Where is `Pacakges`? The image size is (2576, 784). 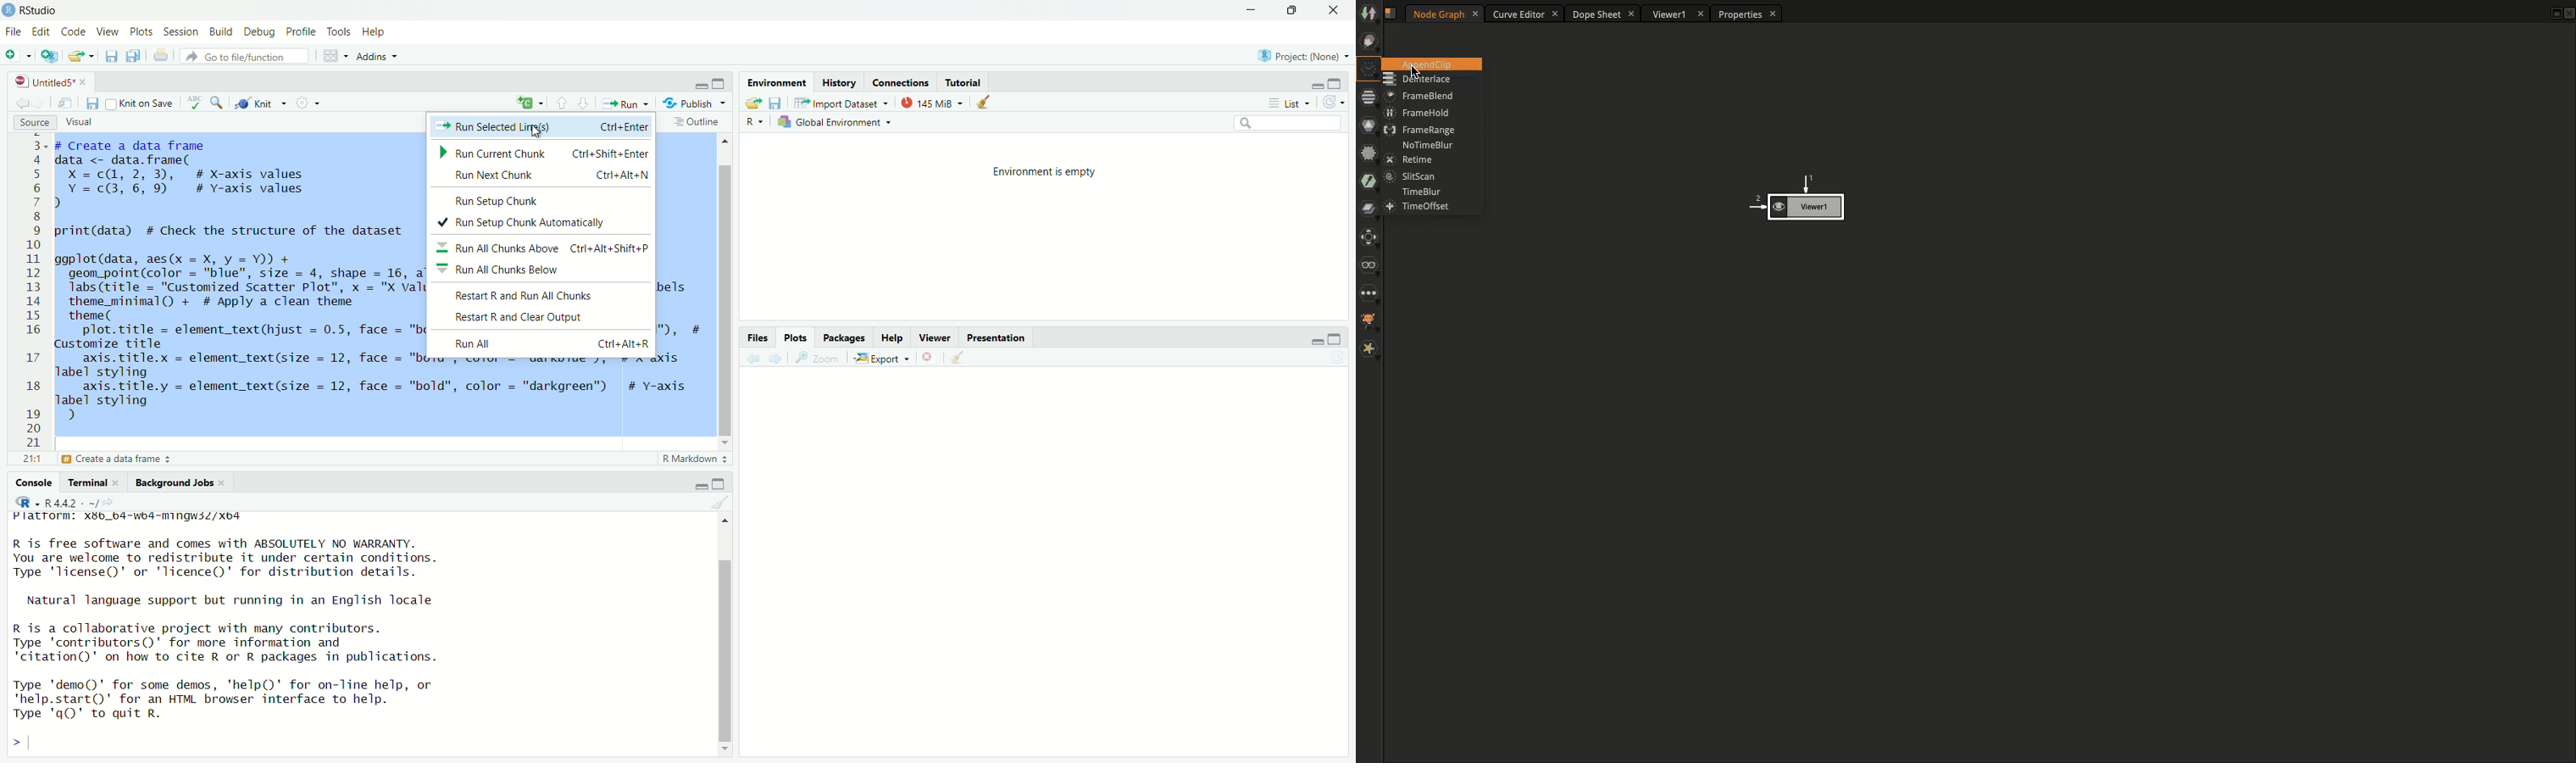 Pacakges is located at coordinates (844, 339).